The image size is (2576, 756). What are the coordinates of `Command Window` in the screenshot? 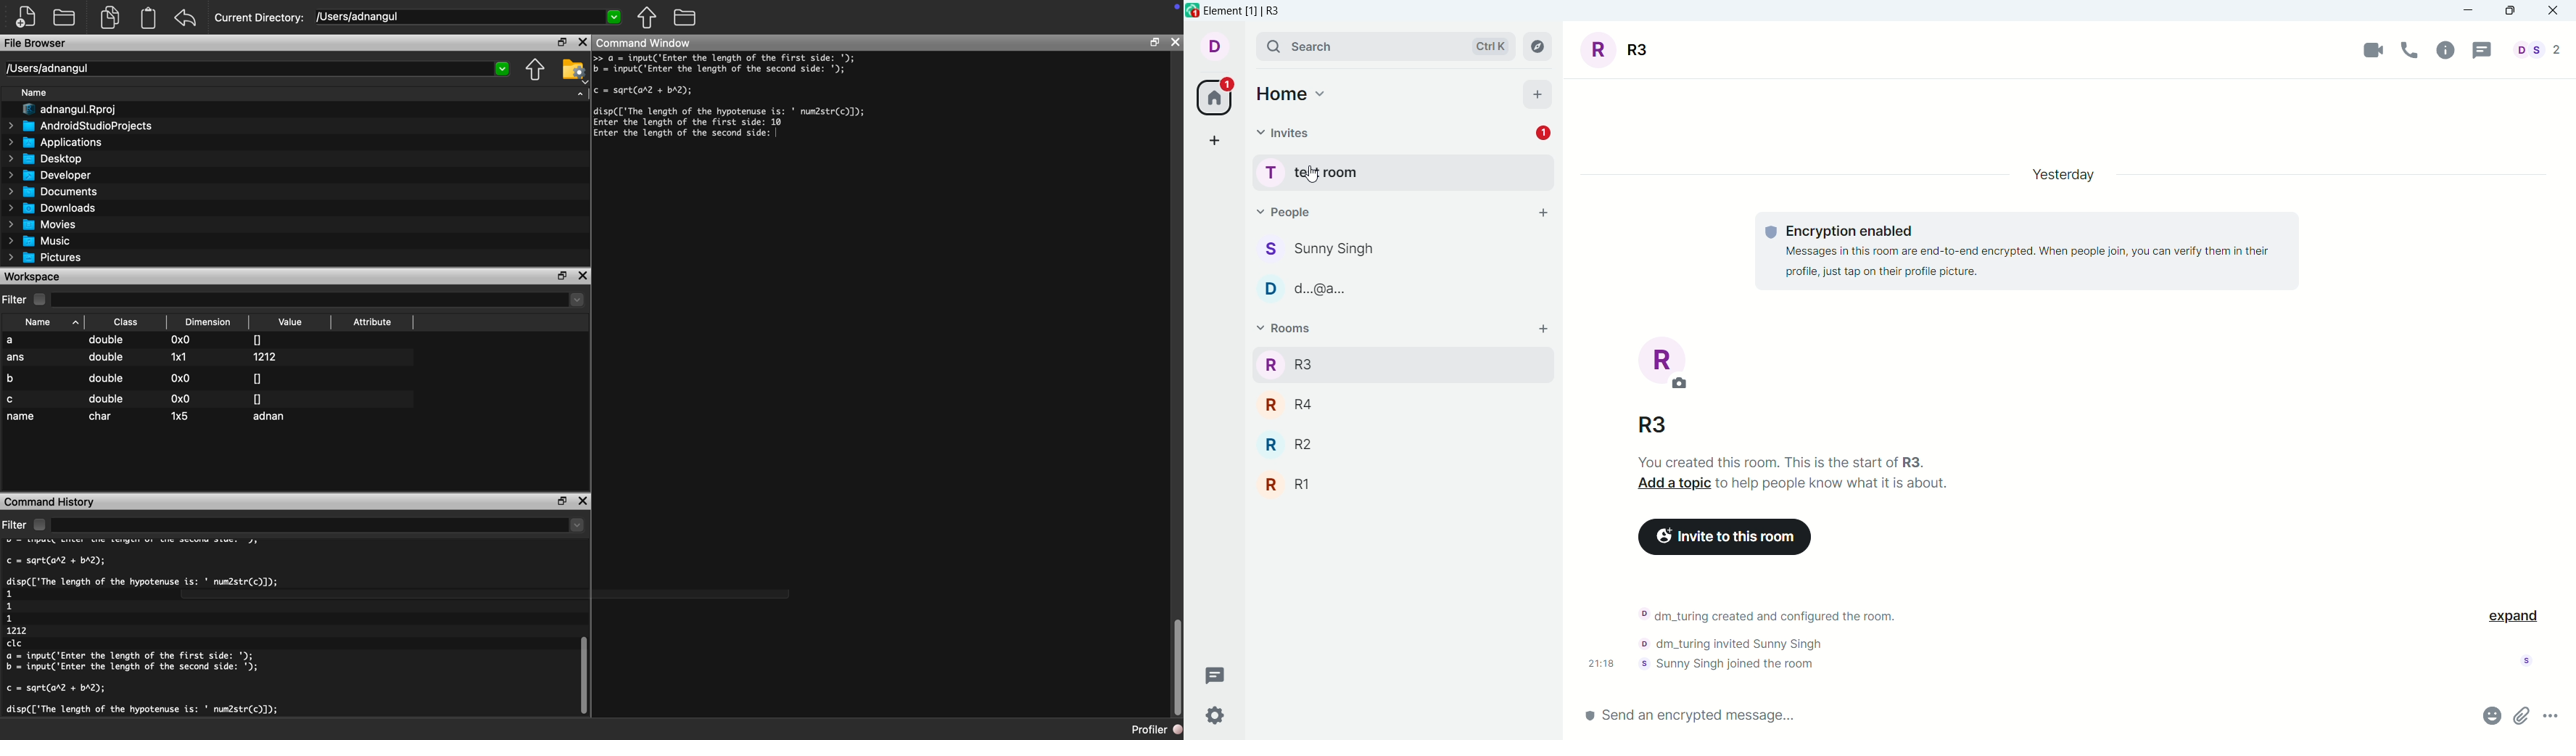 It's located at (646, 43).